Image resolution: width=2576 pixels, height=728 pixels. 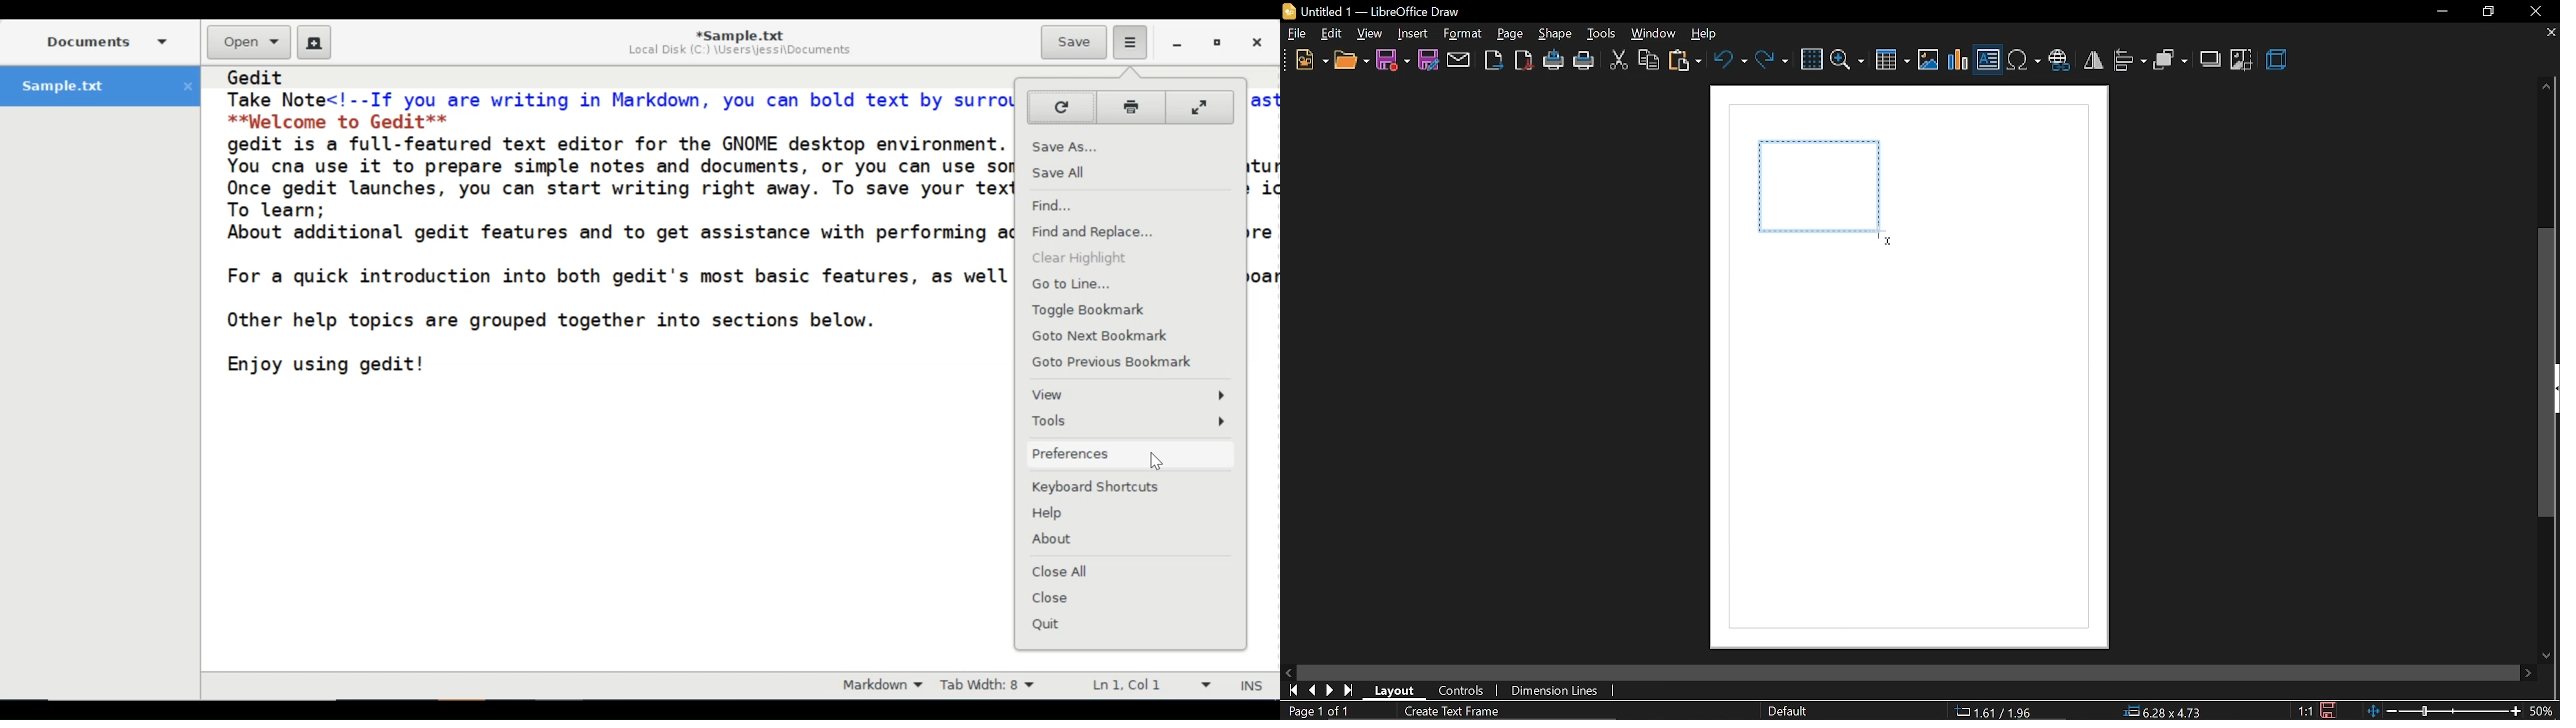 I want to click on Close, so click(x=1257, y=40).